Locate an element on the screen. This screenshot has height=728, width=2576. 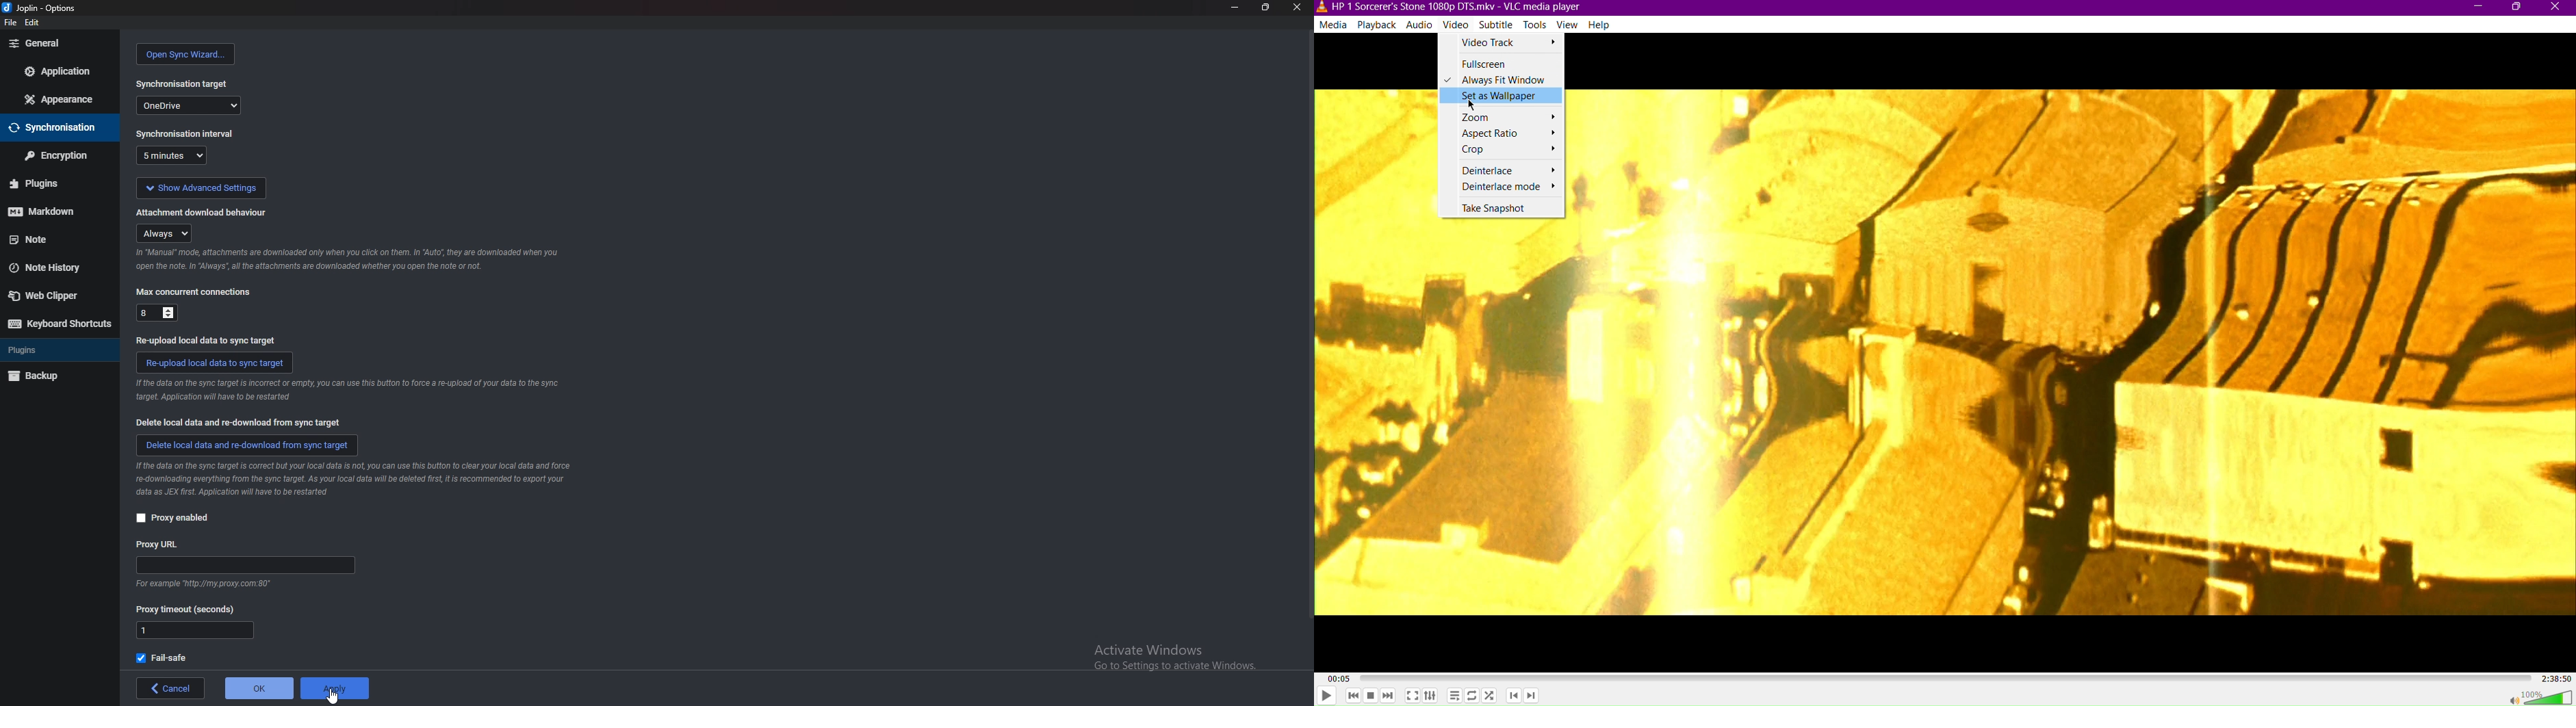
reupload local disk to sync target is located at coordinates (215, 363).